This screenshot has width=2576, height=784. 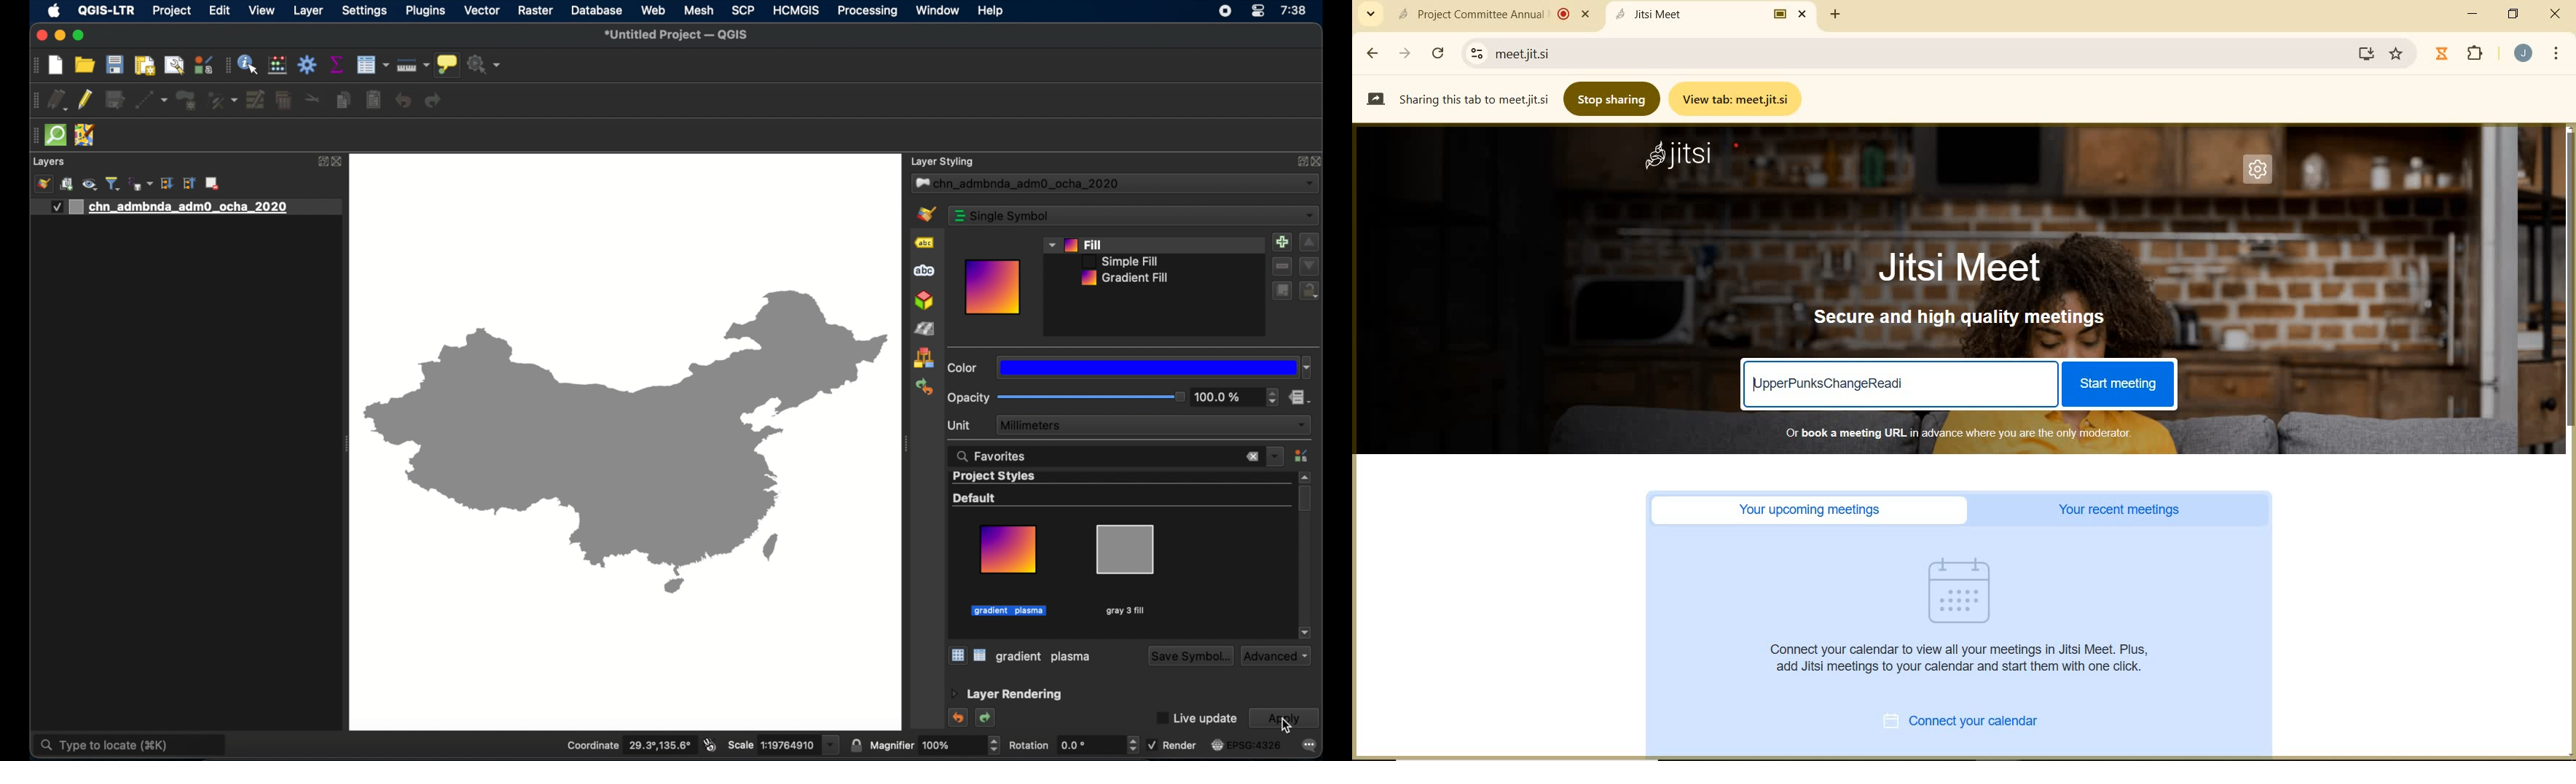 I want to click on decrement, so click(x=1309, y=266).